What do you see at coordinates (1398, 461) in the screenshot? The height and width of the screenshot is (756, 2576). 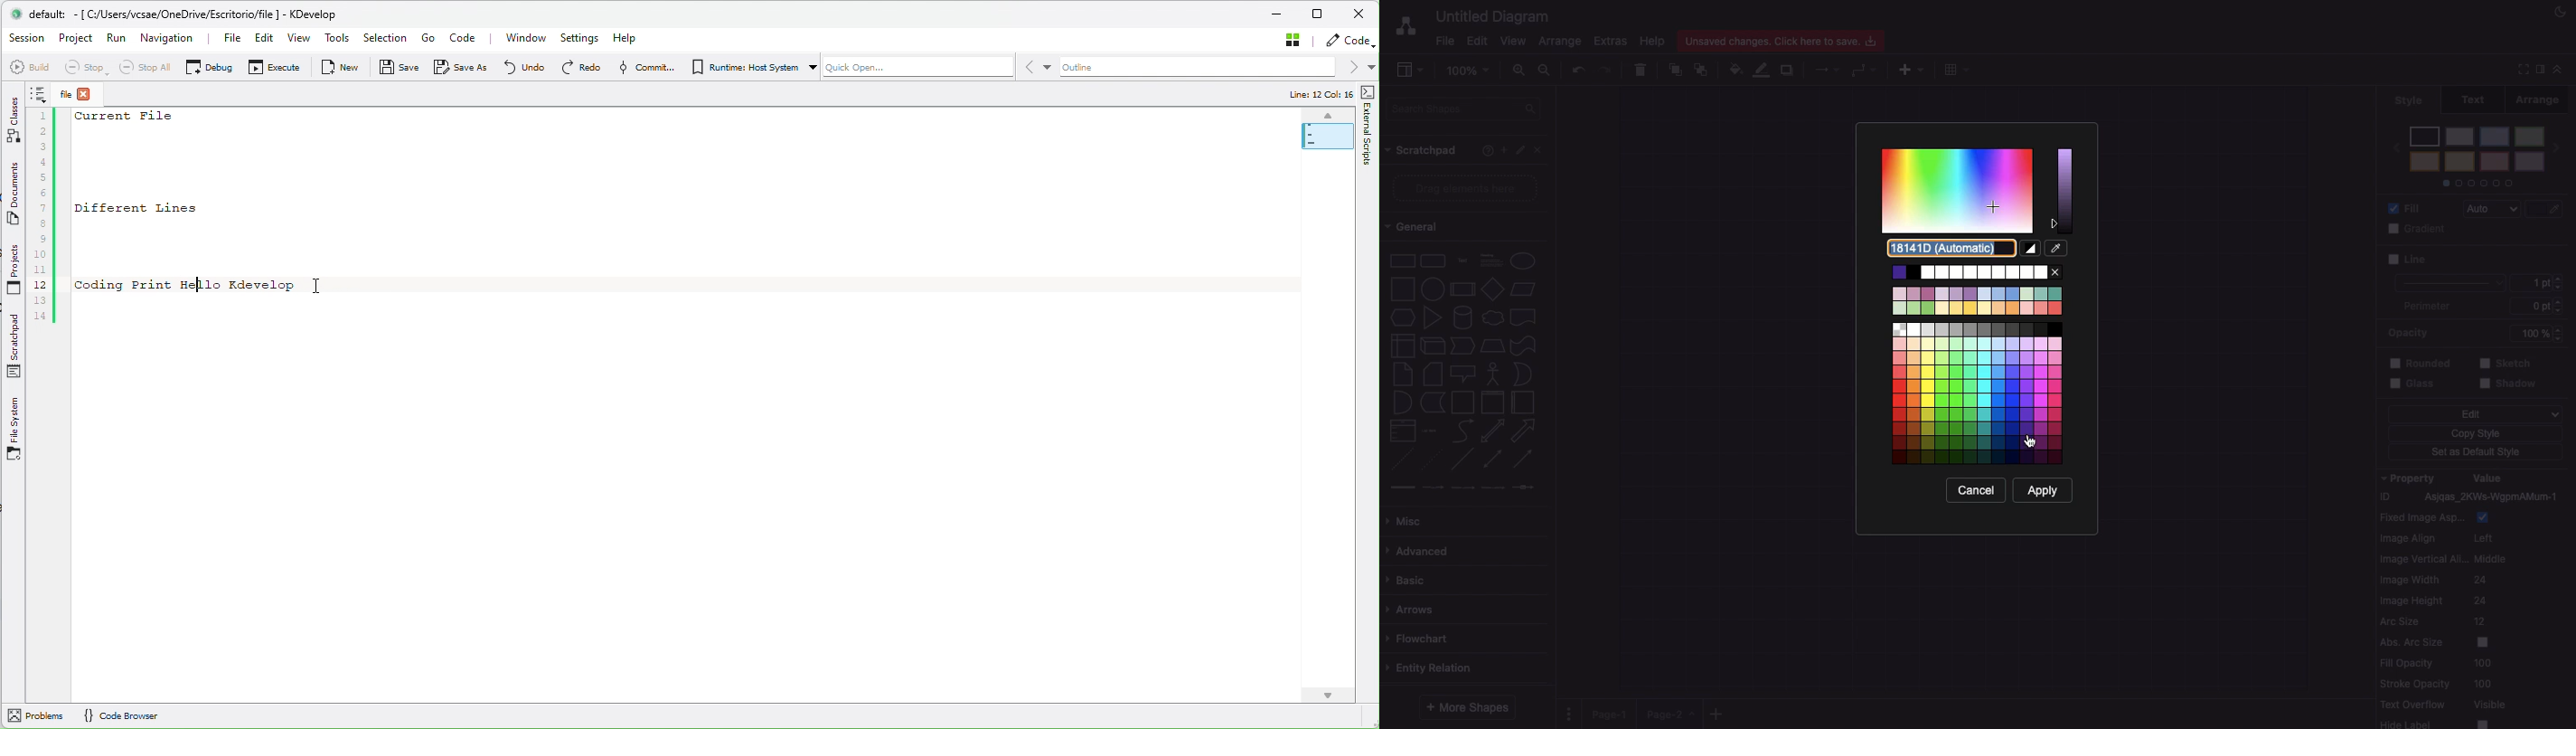 I see `dashed line` at bounding box center [1398, 461].